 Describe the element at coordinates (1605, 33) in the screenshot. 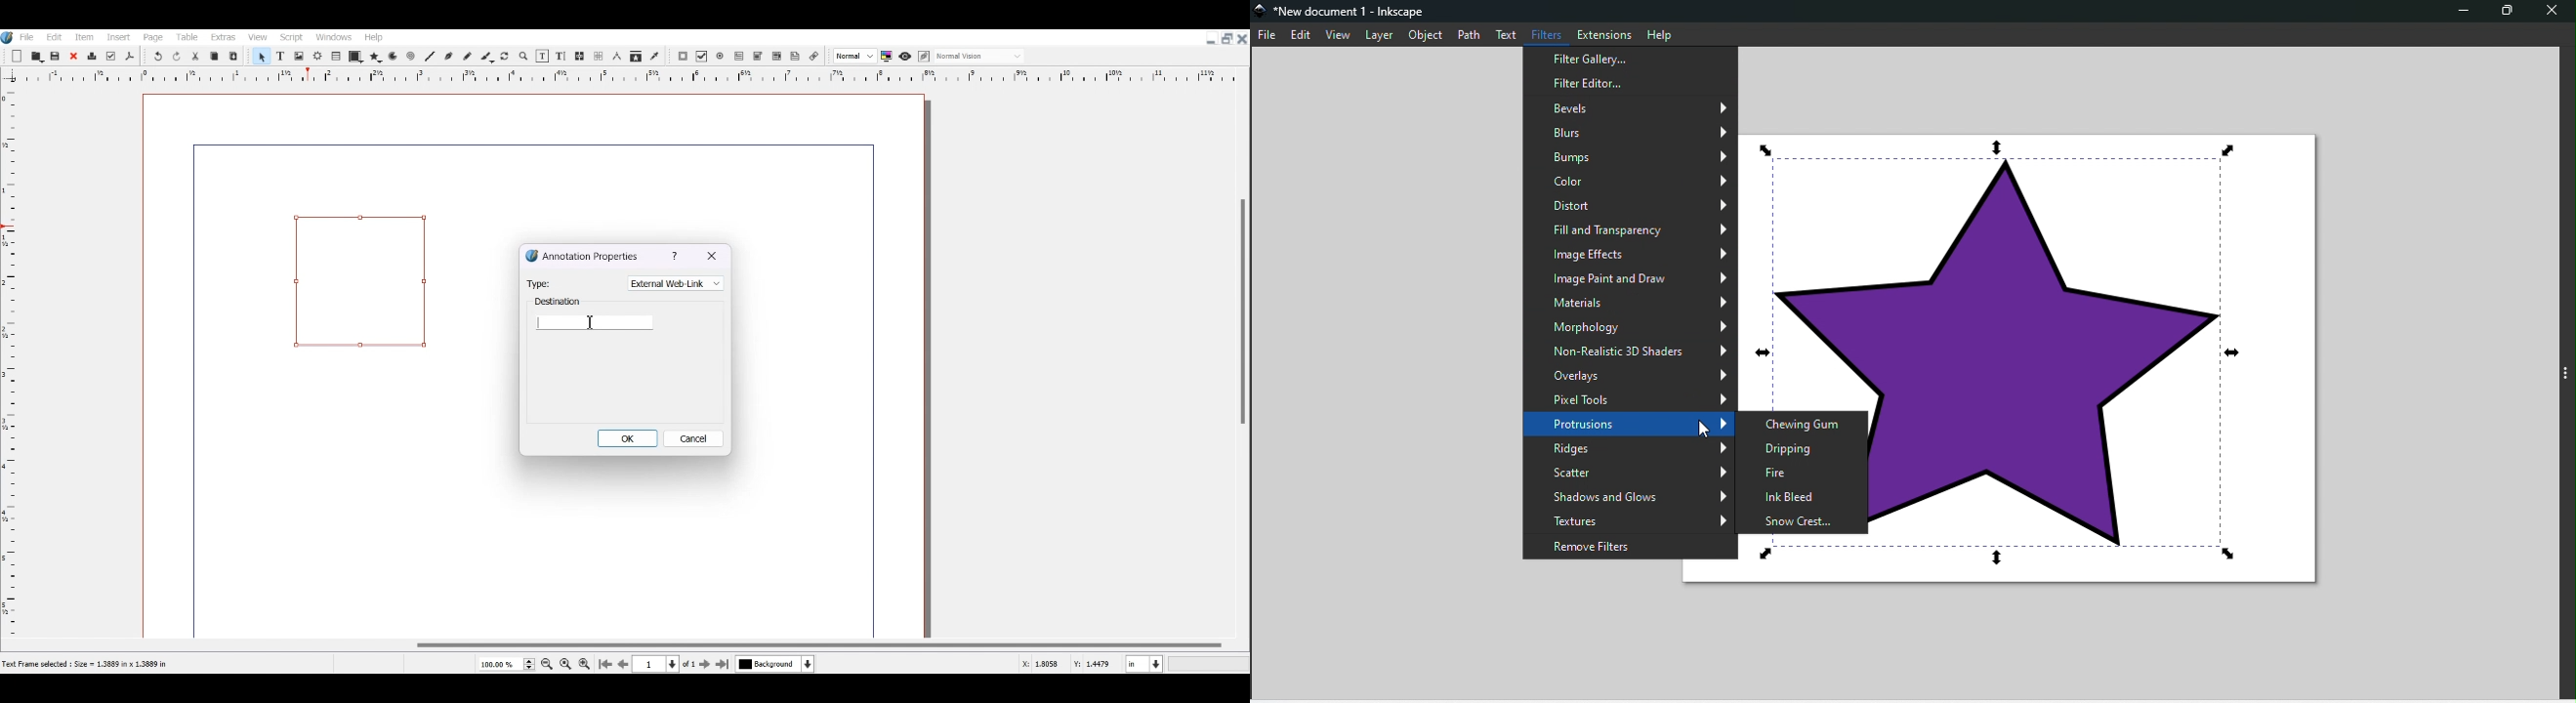

I see `Extensions` at that location.